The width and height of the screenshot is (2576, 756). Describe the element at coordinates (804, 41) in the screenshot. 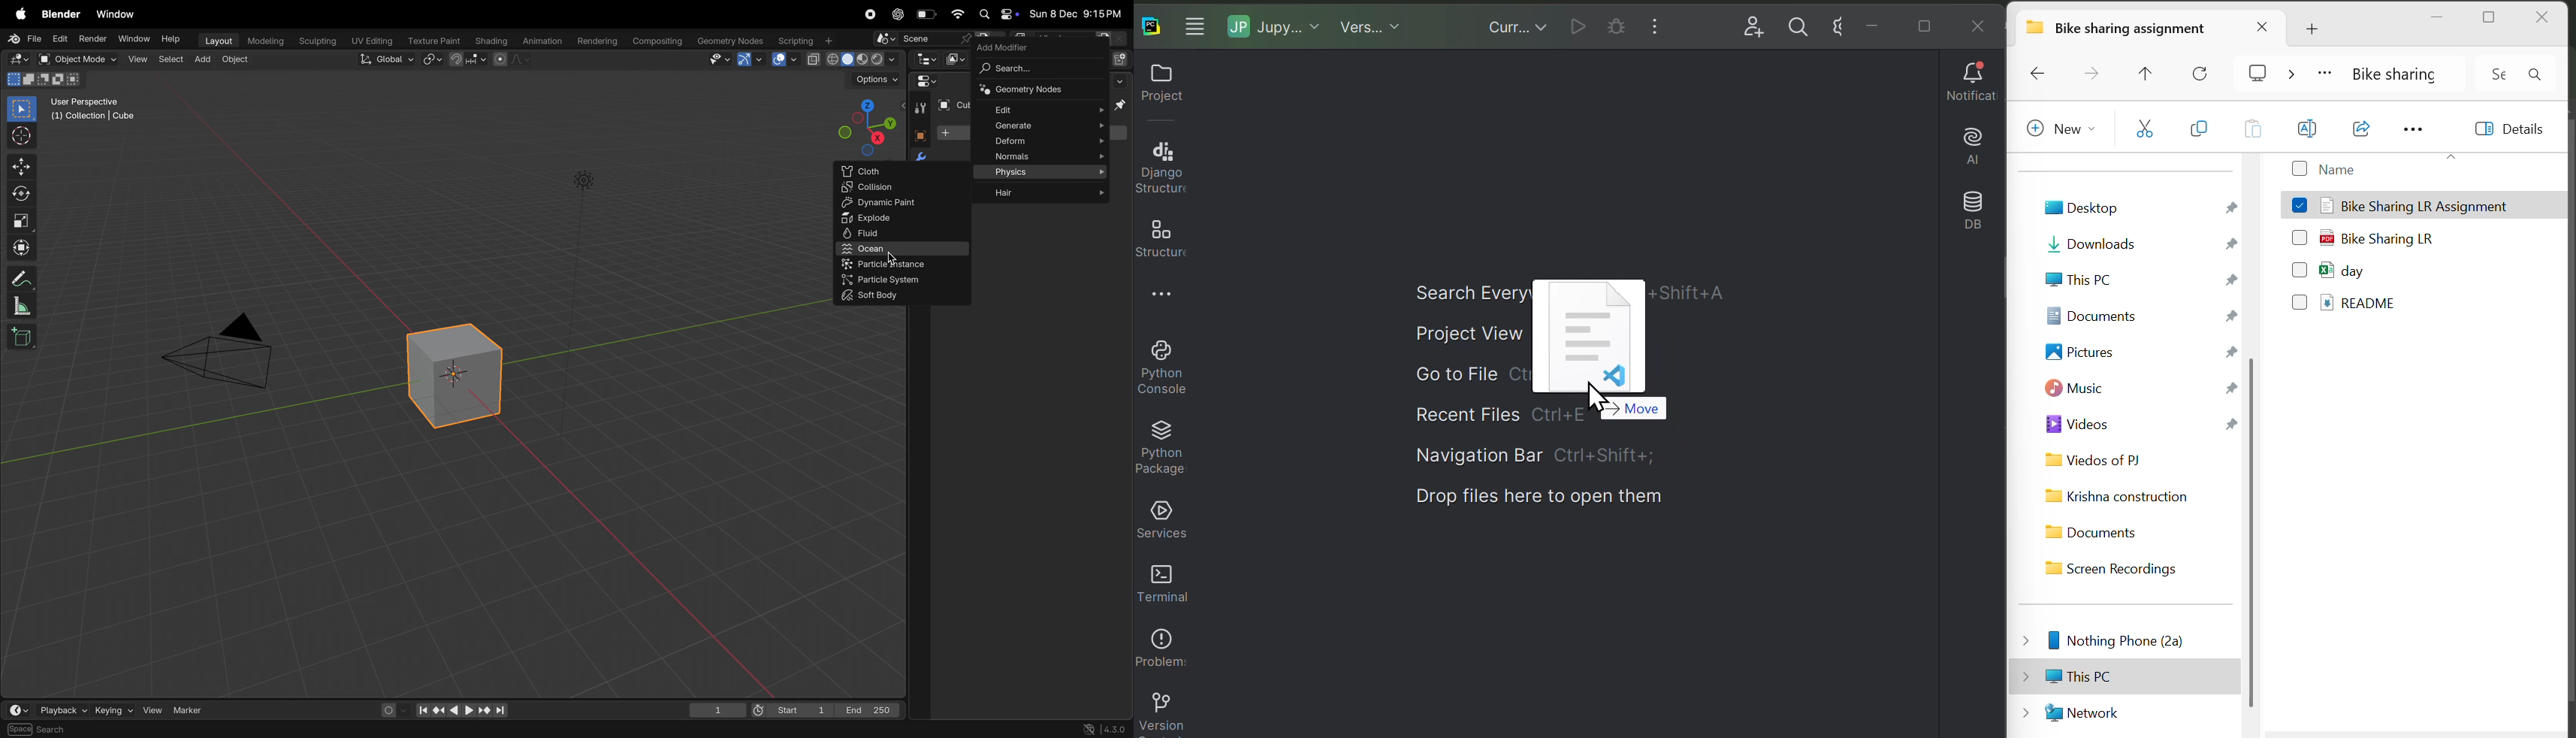

I see `scripting` at that location.